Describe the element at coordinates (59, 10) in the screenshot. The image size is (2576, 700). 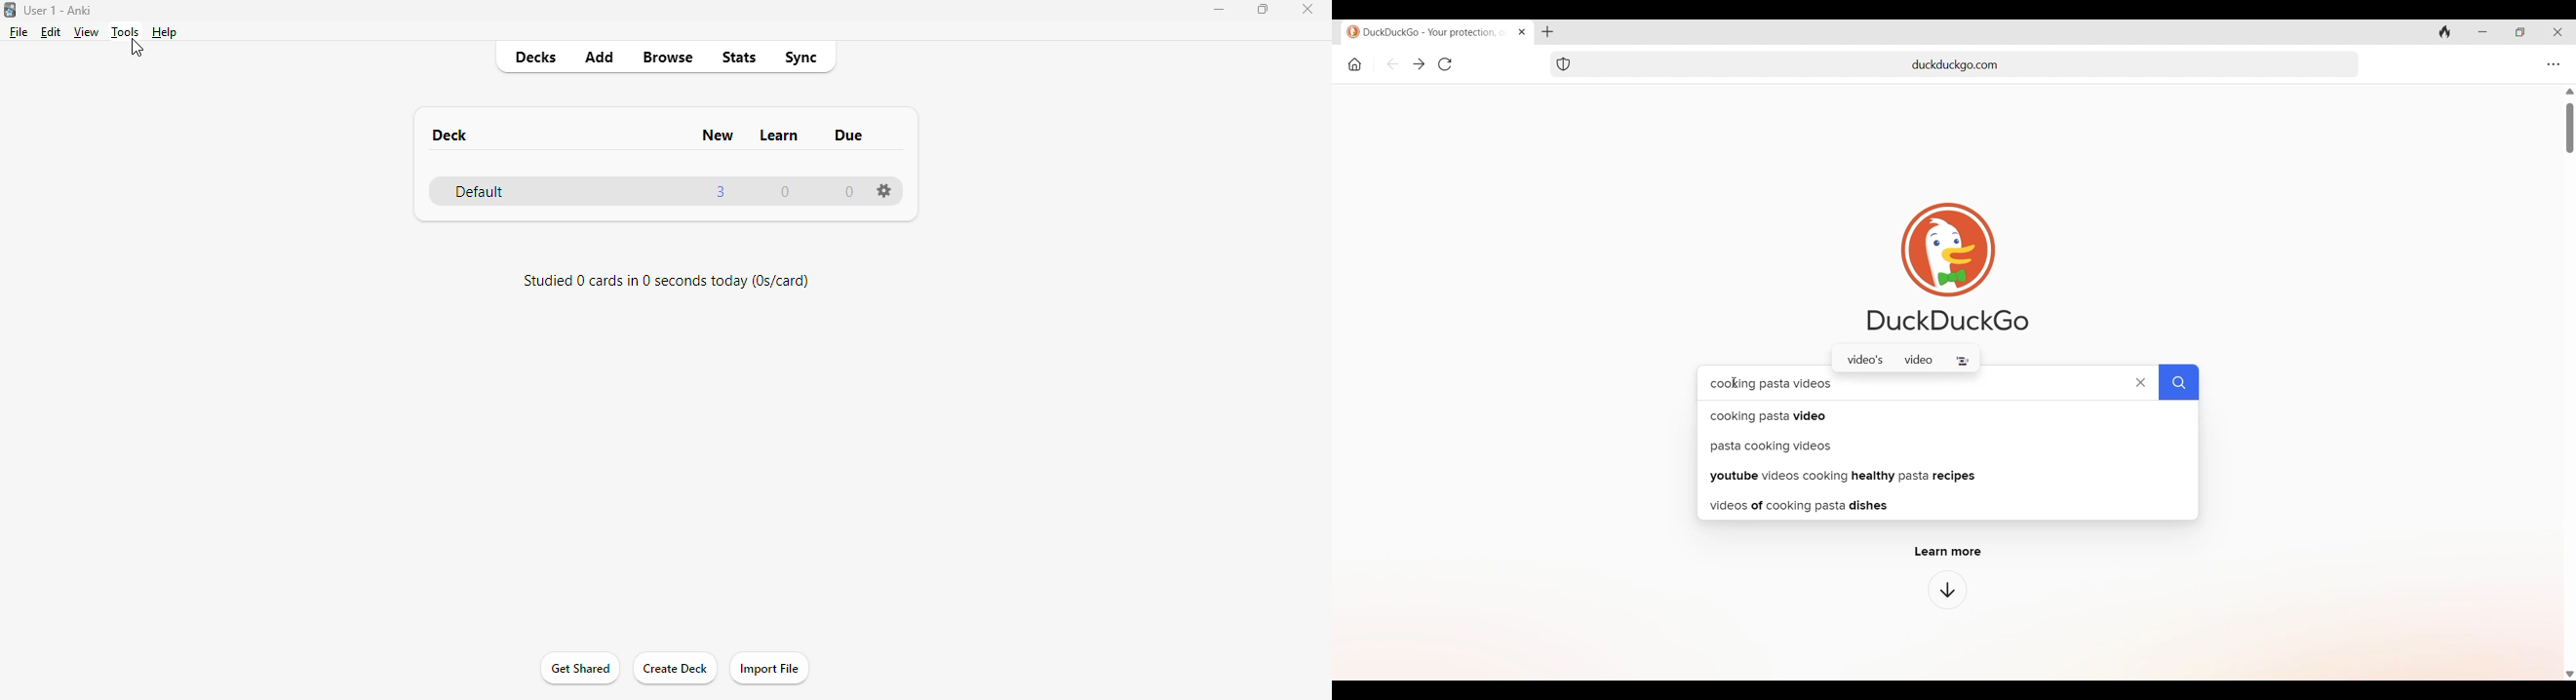
I see `User 1 - Anki` at that location.